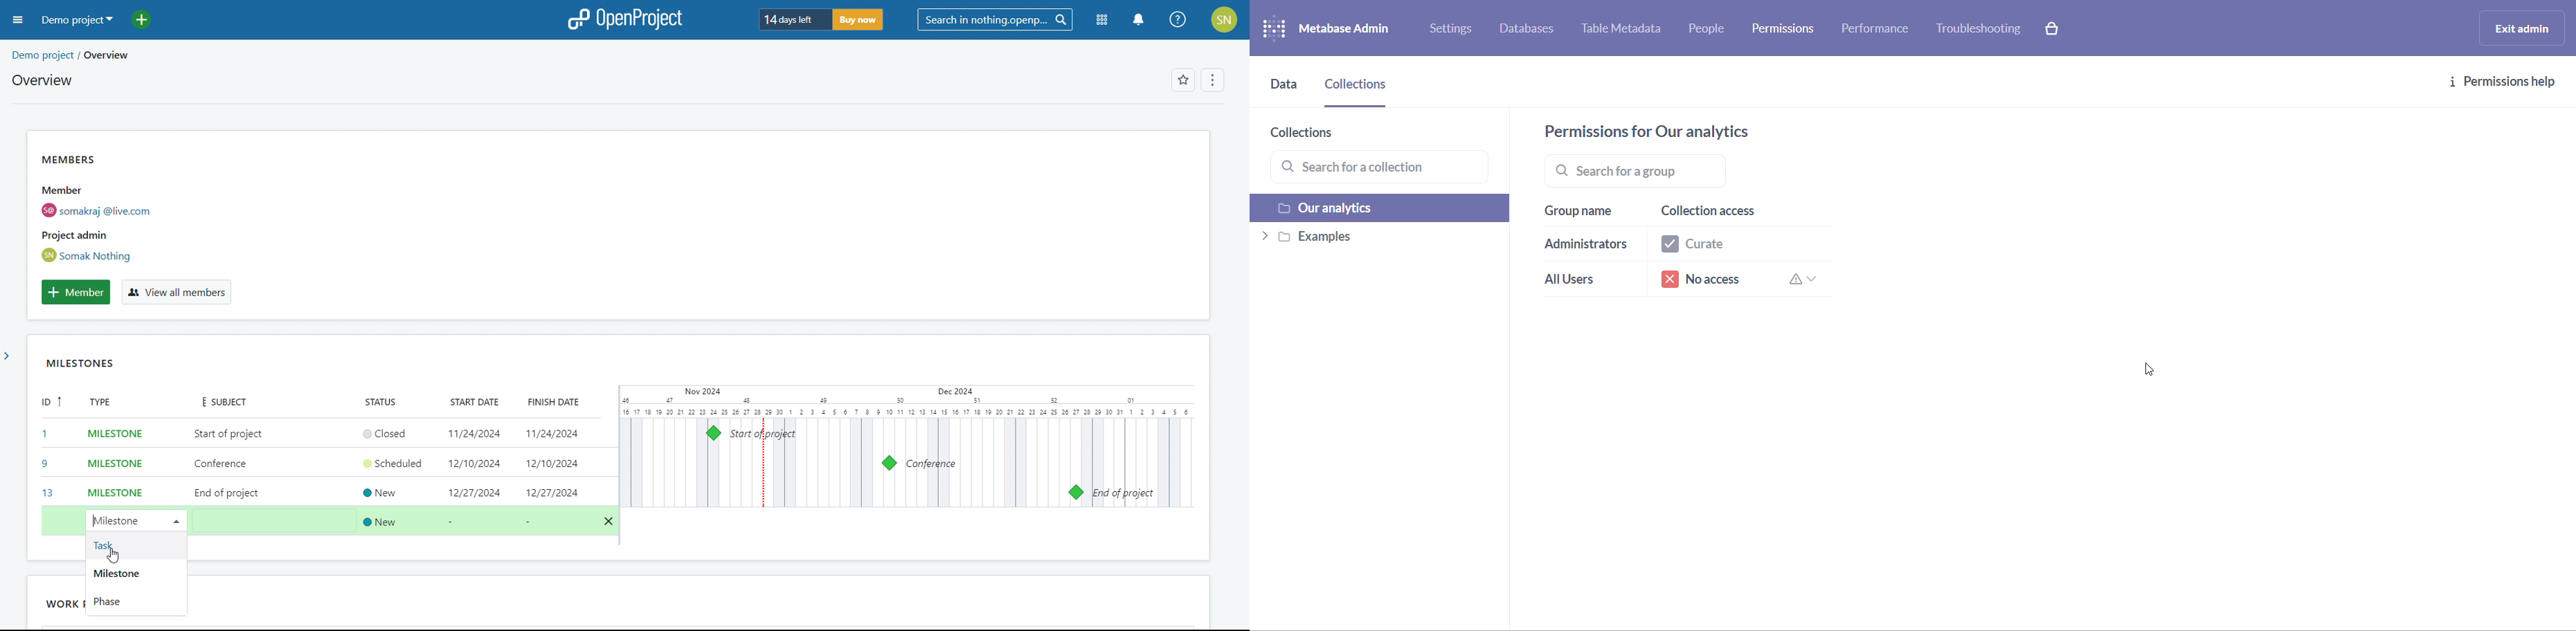 The image size is (2576, 644). Describe the element at coordinates (1736, 246) in the screenshot. I see `access level` at that location.